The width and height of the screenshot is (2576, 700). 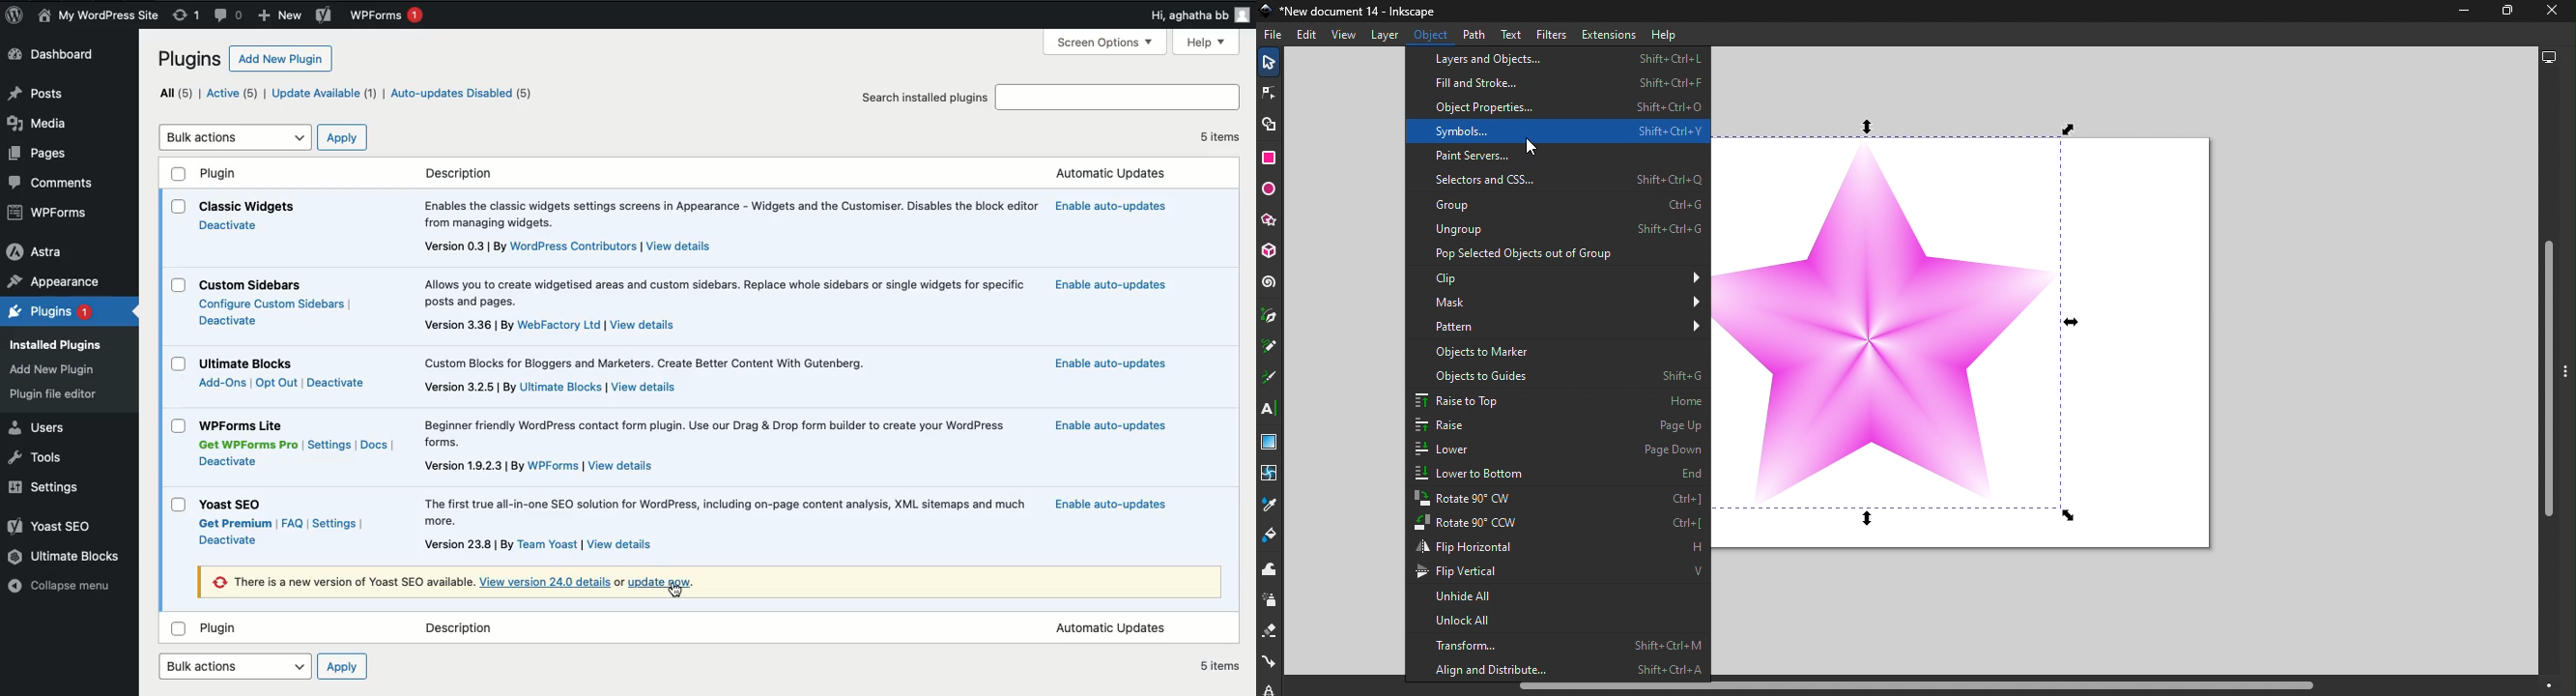 I want to click on Paint servers, so click(x=1556, y=156).